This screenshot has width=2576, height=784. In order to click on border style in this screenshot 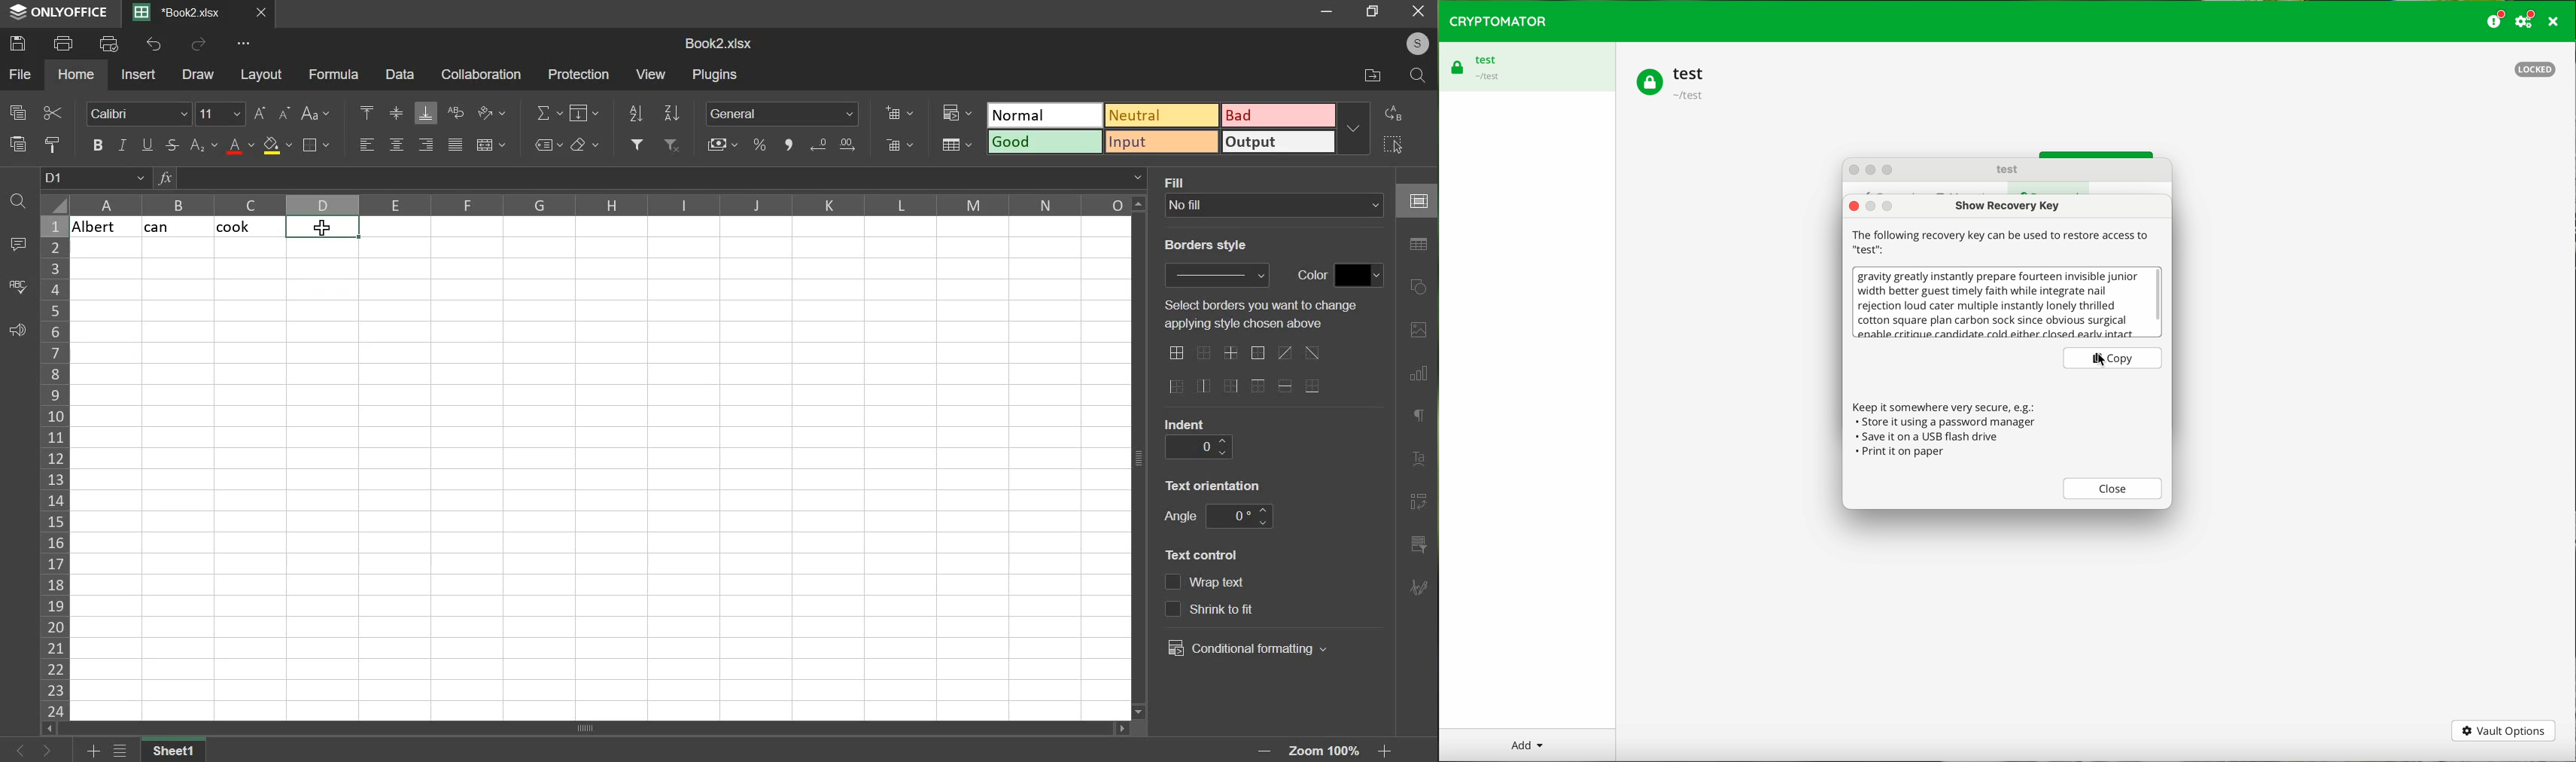, I will do `click(1215, 273)`.